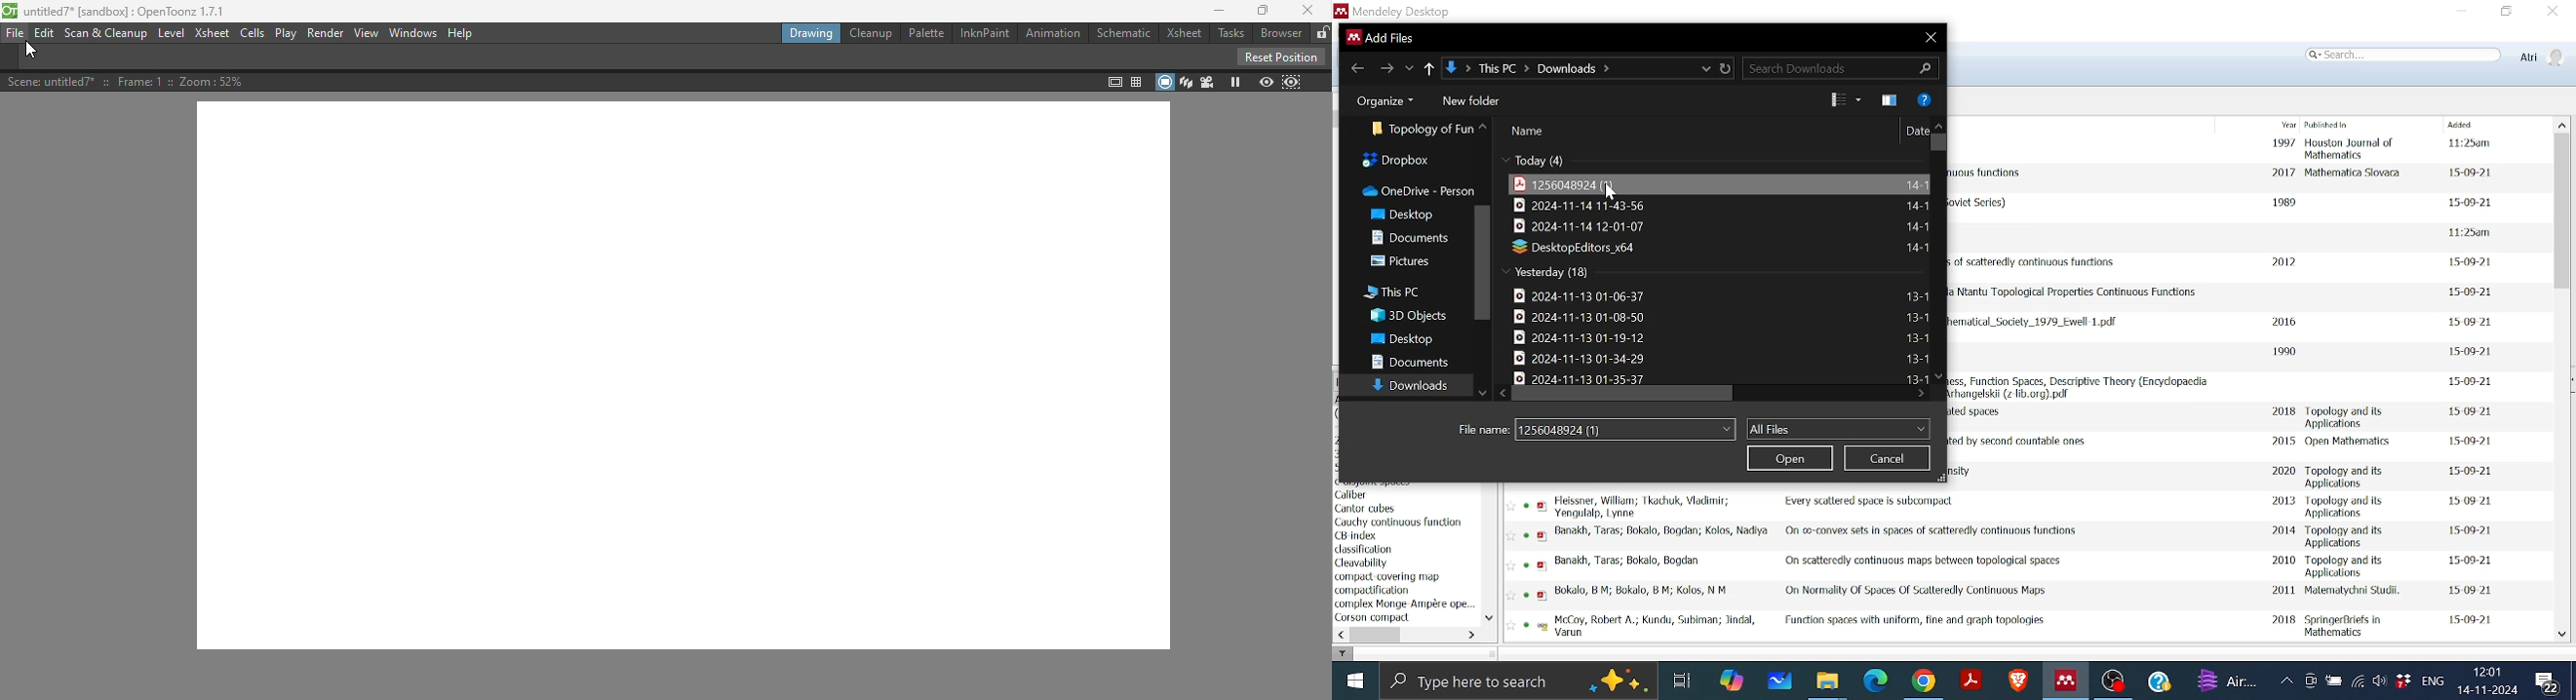 The image size is (2576, 700). Describe the element at coordinates (1511, 593) in the screenshot. I see `Favourite` at that location.